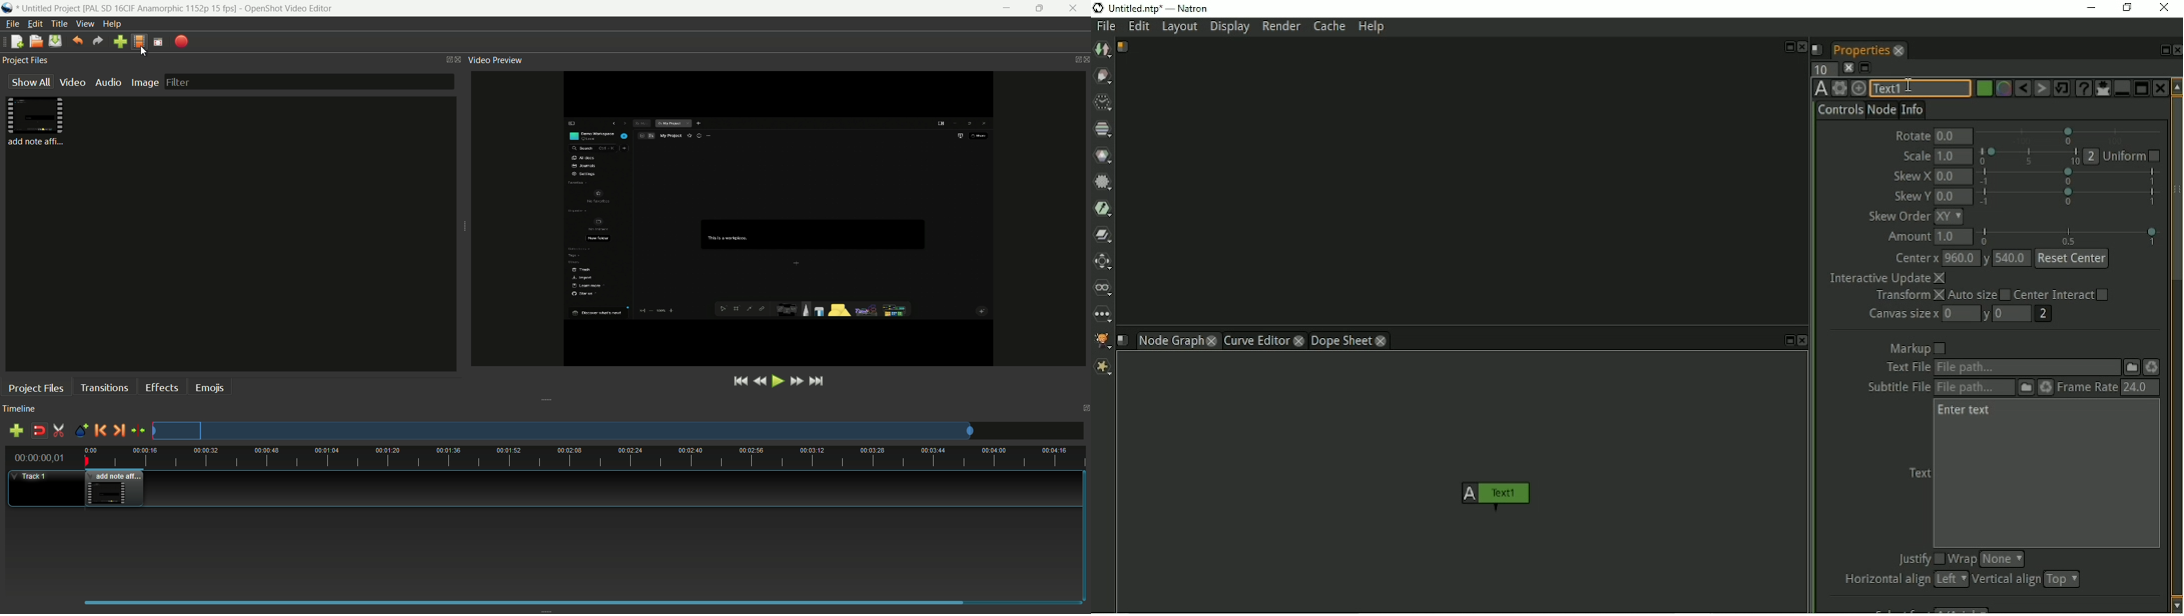 The image size is (2184, 616). Describe the element at coordinates (71, 82) in the screenshot. I see `video` at that location.